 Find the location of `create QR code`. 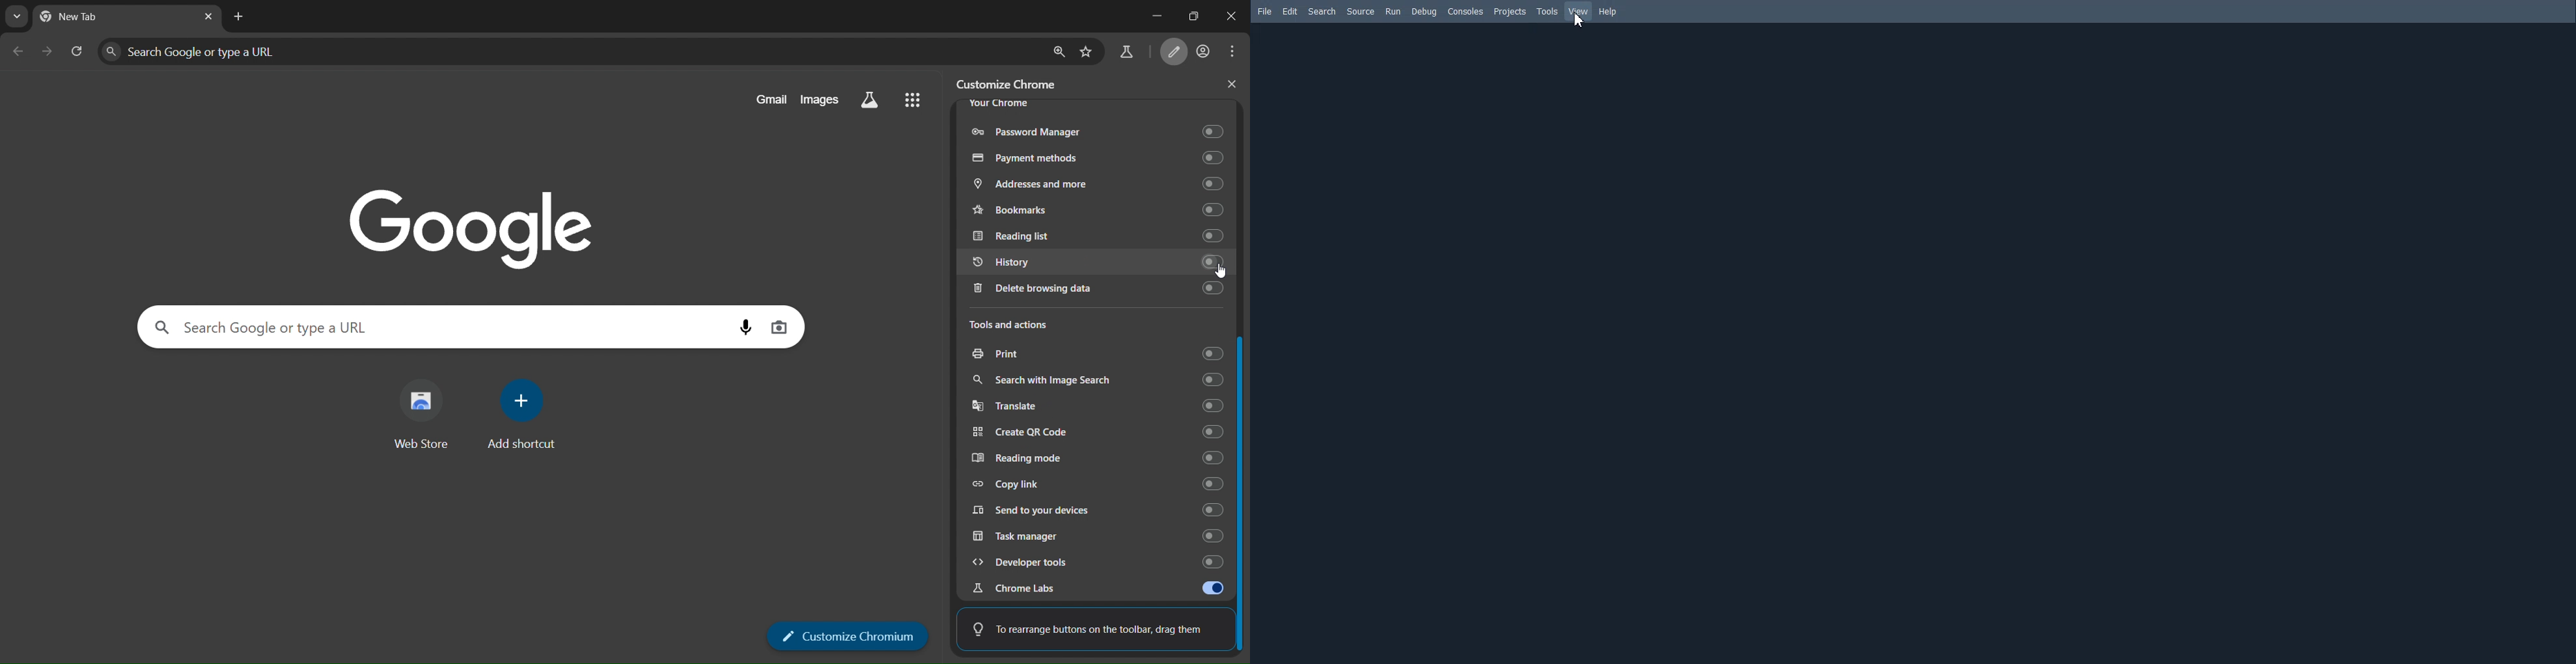

create QR code is located at coordinates (1099, 432).